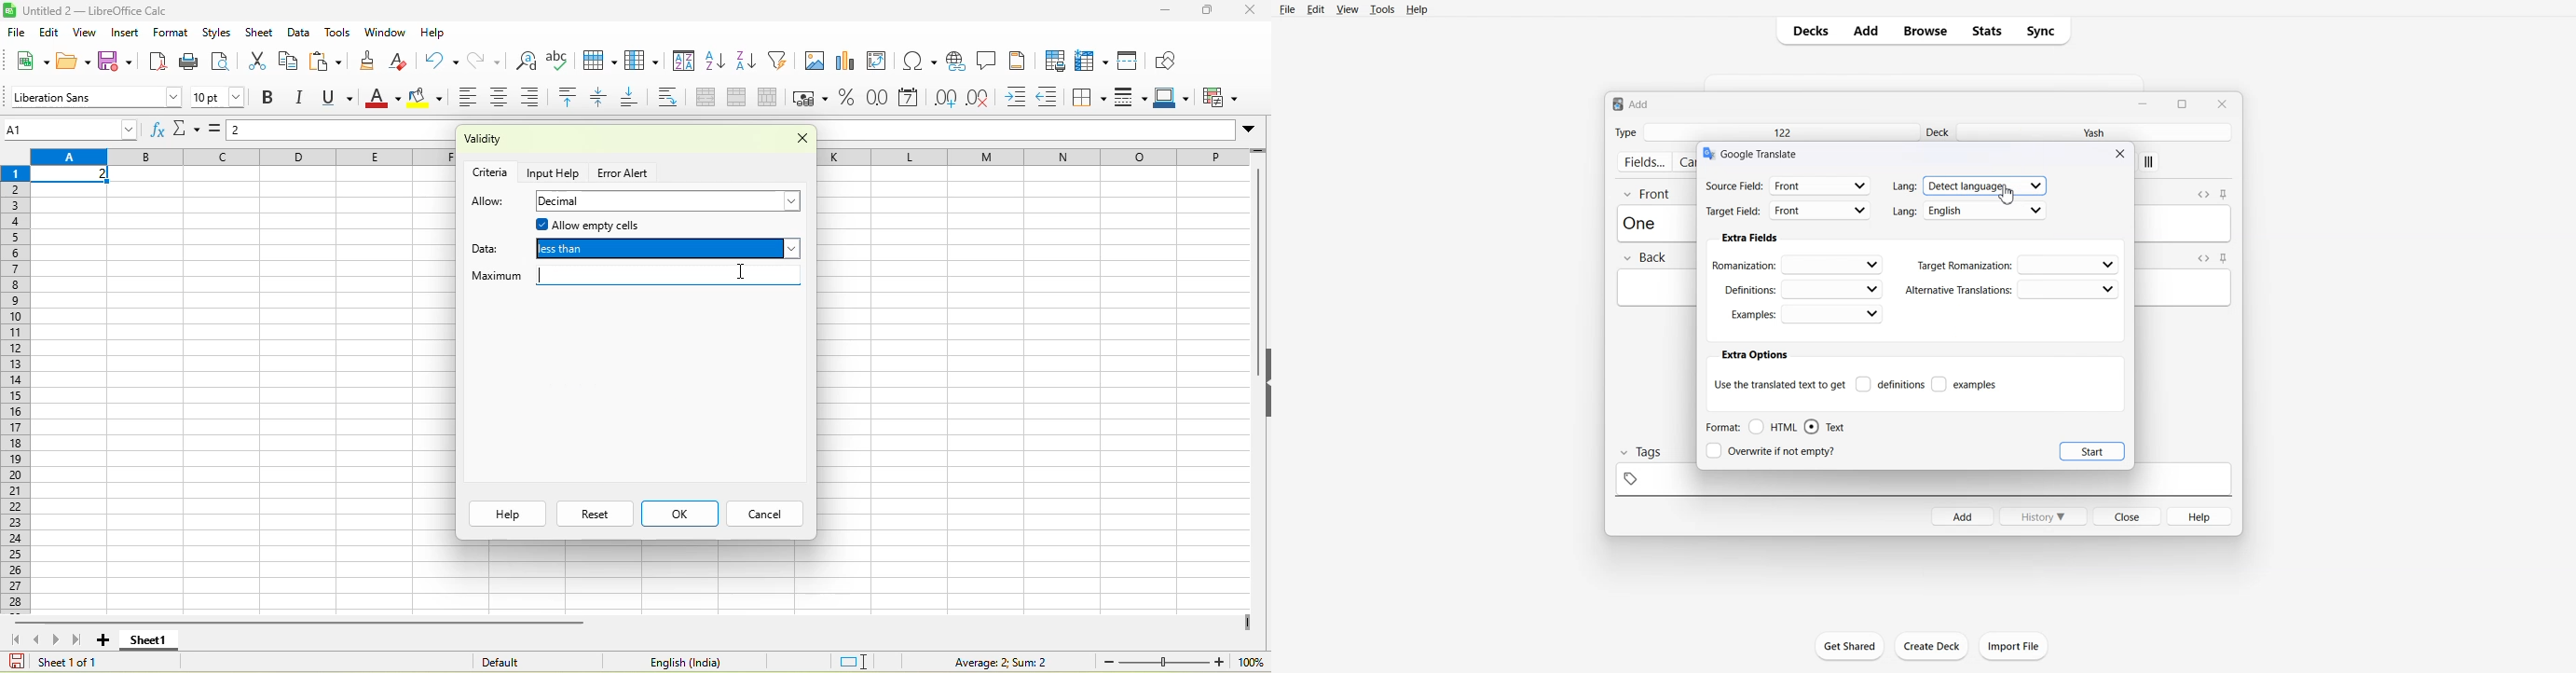 The height and width of the screenshot is (700, 2576). I want to click on Toggle HTML Editor, so click(2201, 258).